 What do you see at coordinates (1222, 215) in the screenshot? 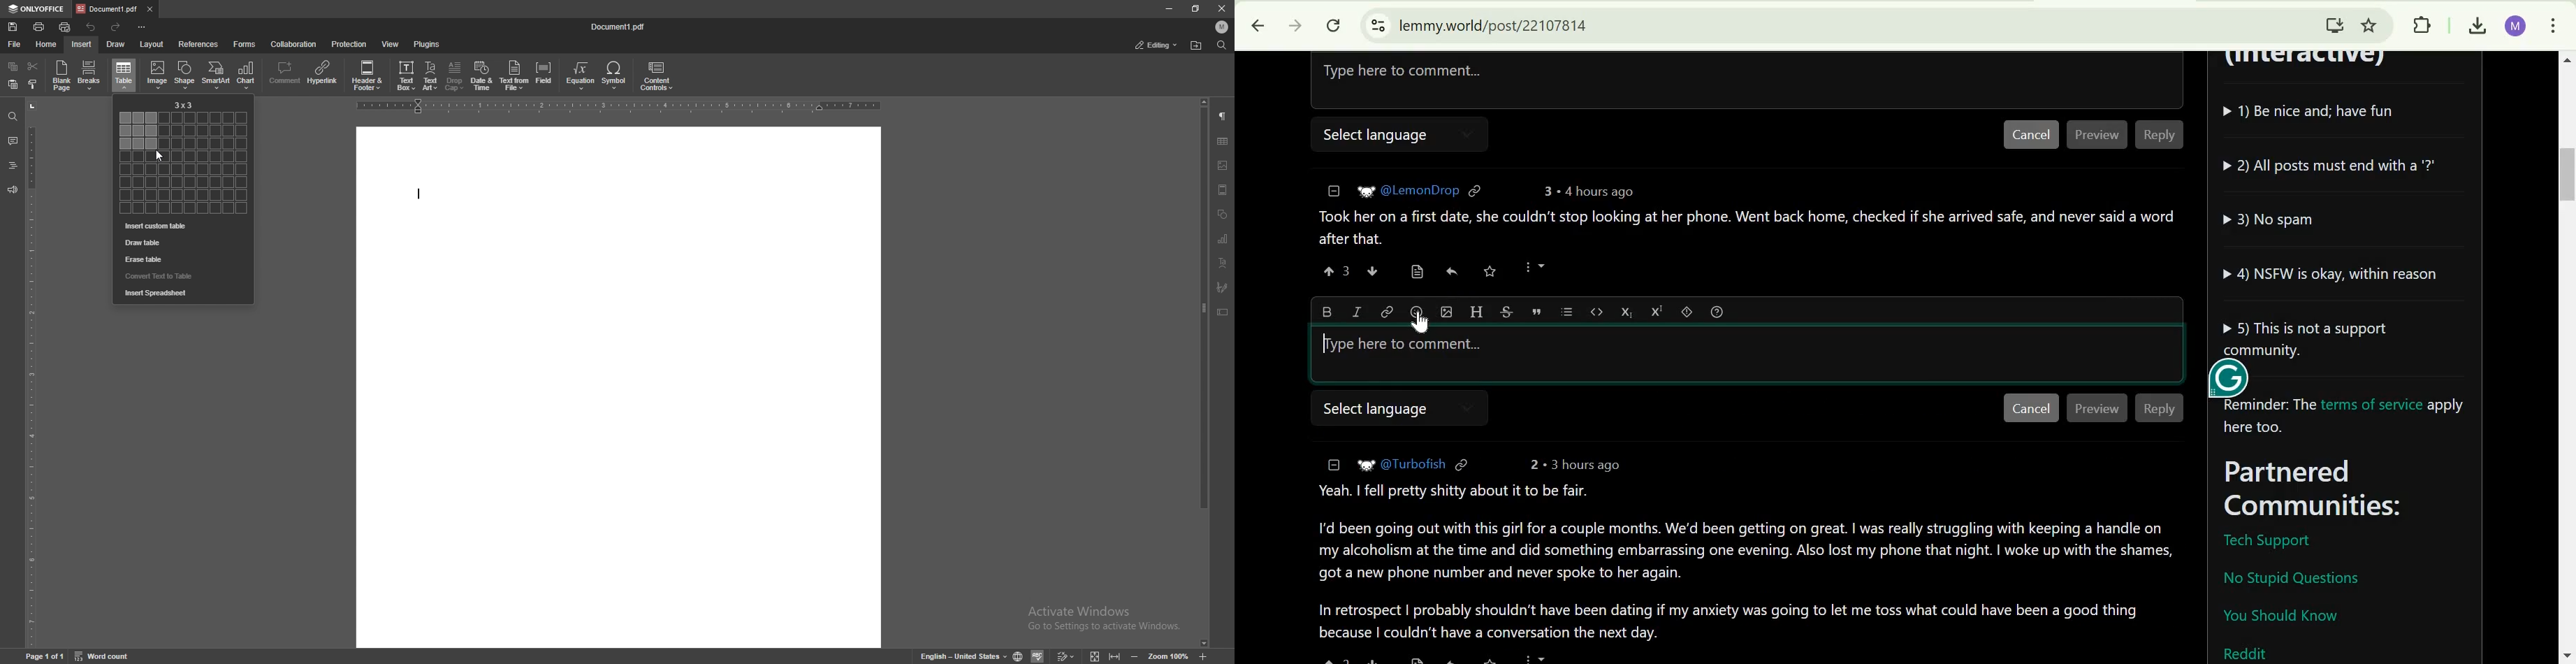
I see `shapes` at bounding box center [1222, 215].